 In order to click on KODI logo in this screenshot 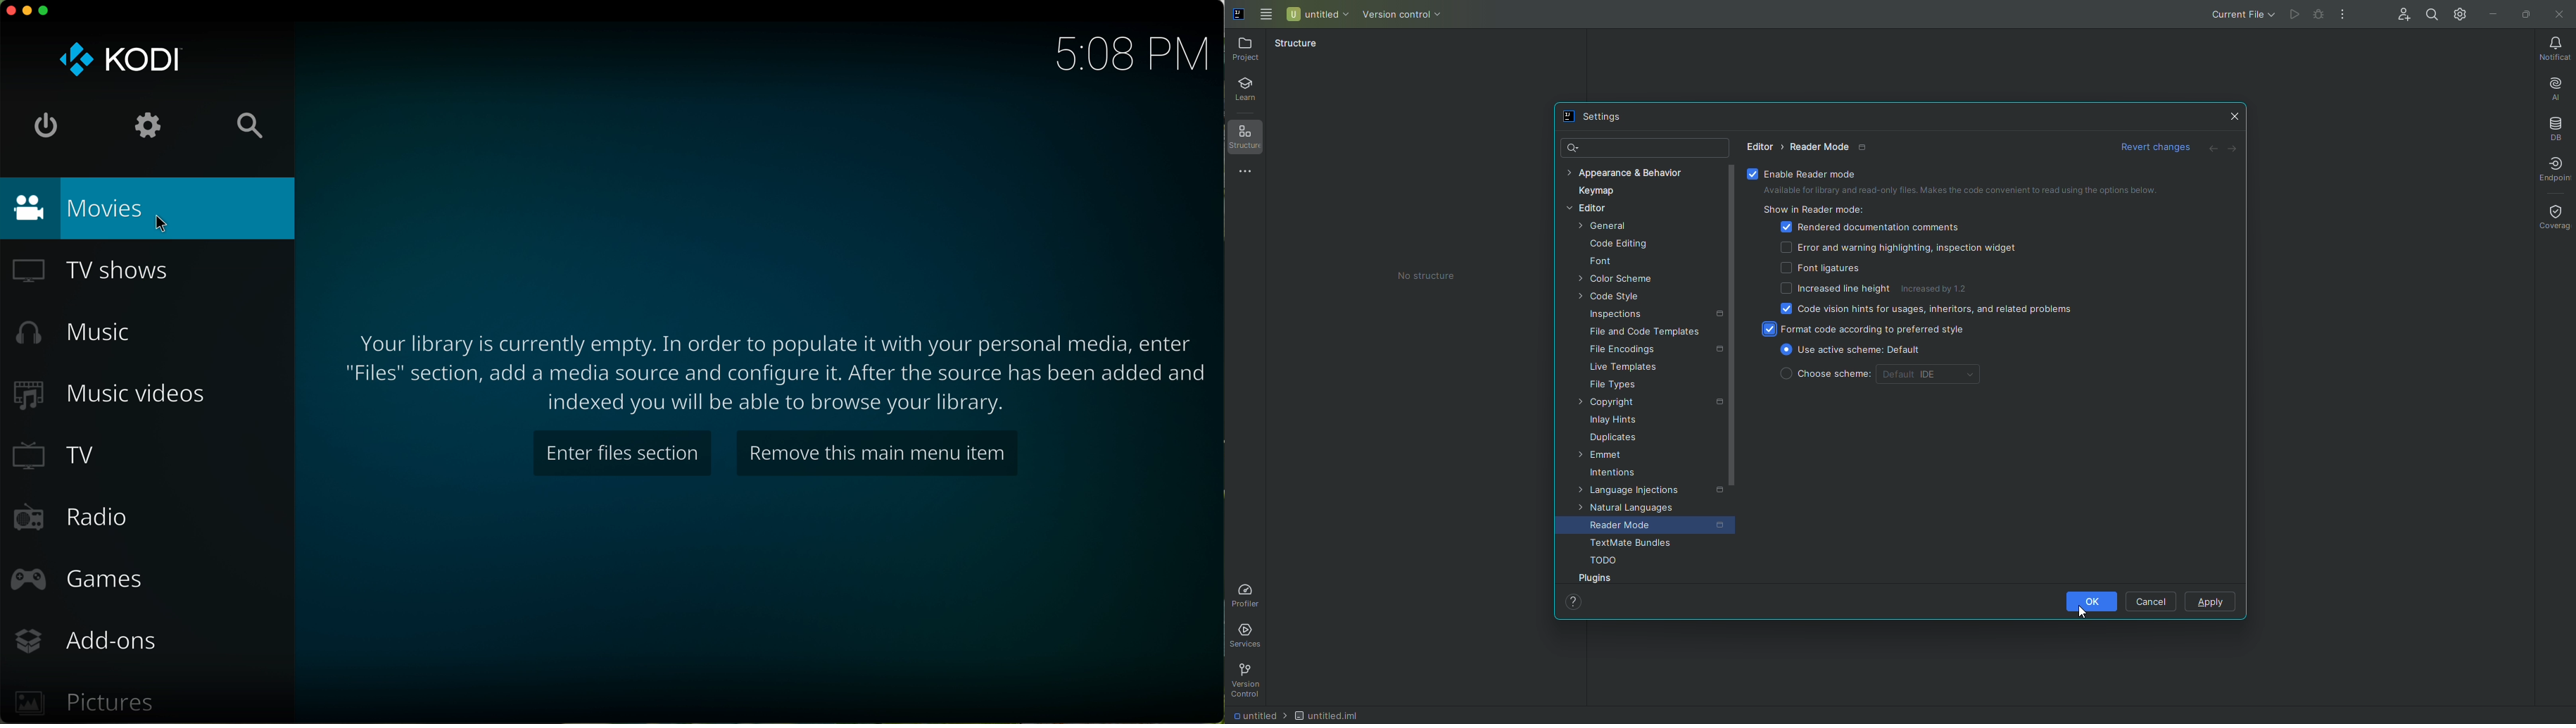, I will do `click(119, 59)`.